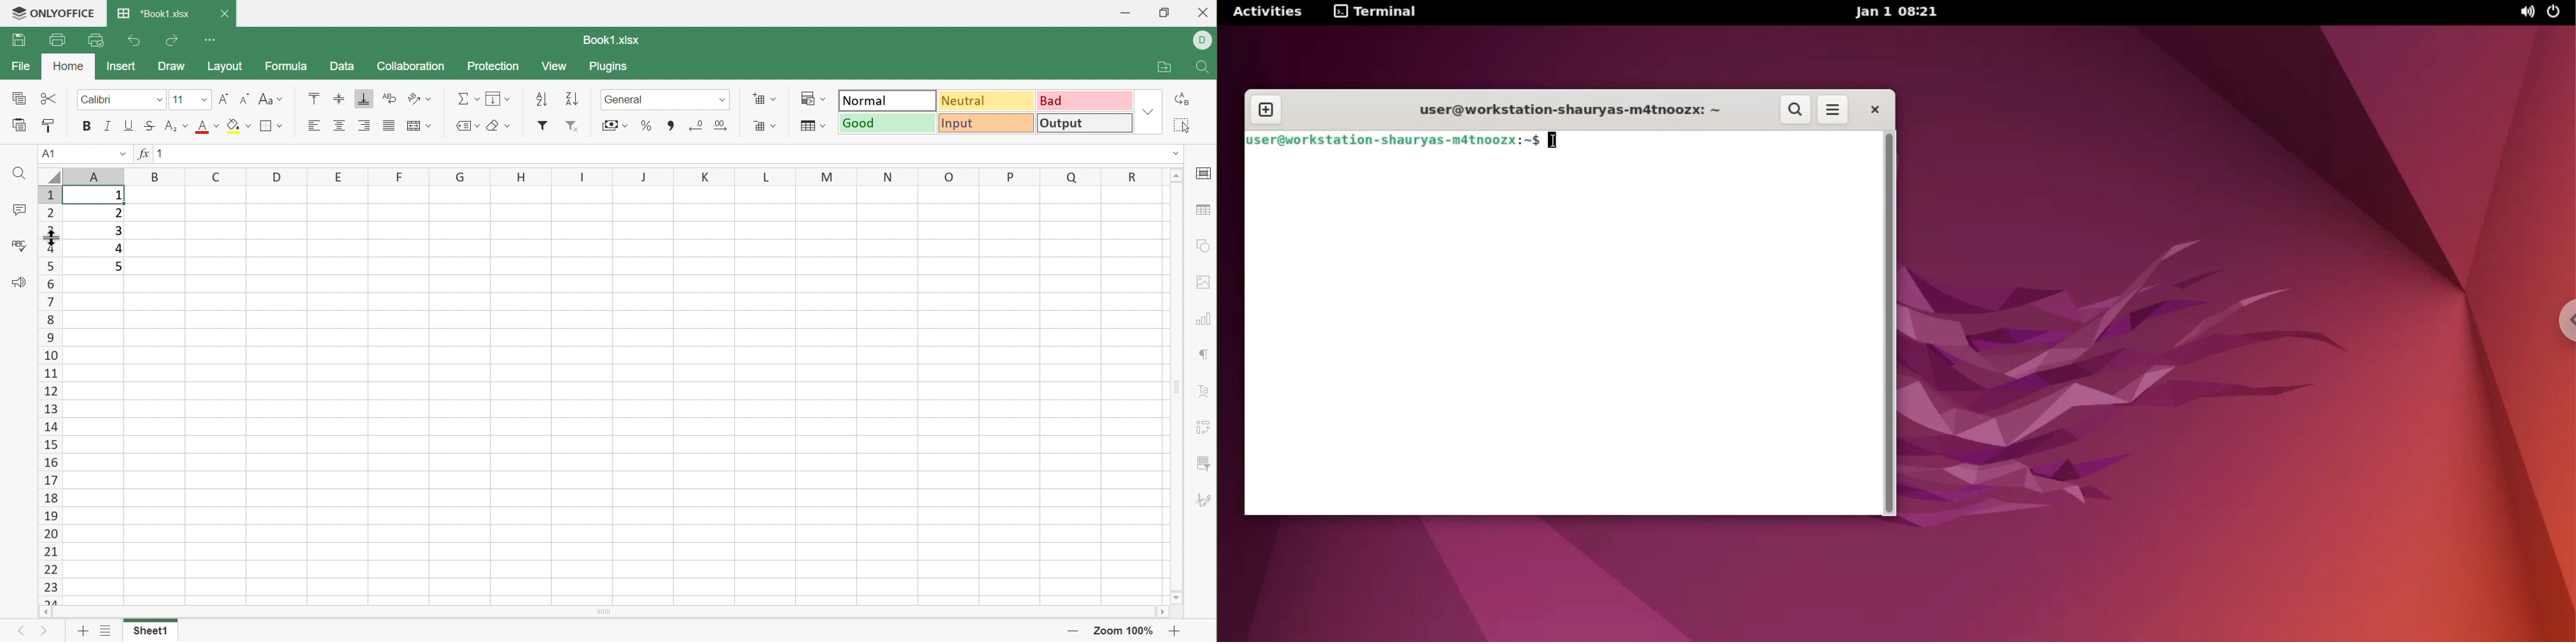 This screenshot has width=2576, height=644. Describe the element at coordinates (2556, 319) in the screenshot. I see `chrome options` at that location.